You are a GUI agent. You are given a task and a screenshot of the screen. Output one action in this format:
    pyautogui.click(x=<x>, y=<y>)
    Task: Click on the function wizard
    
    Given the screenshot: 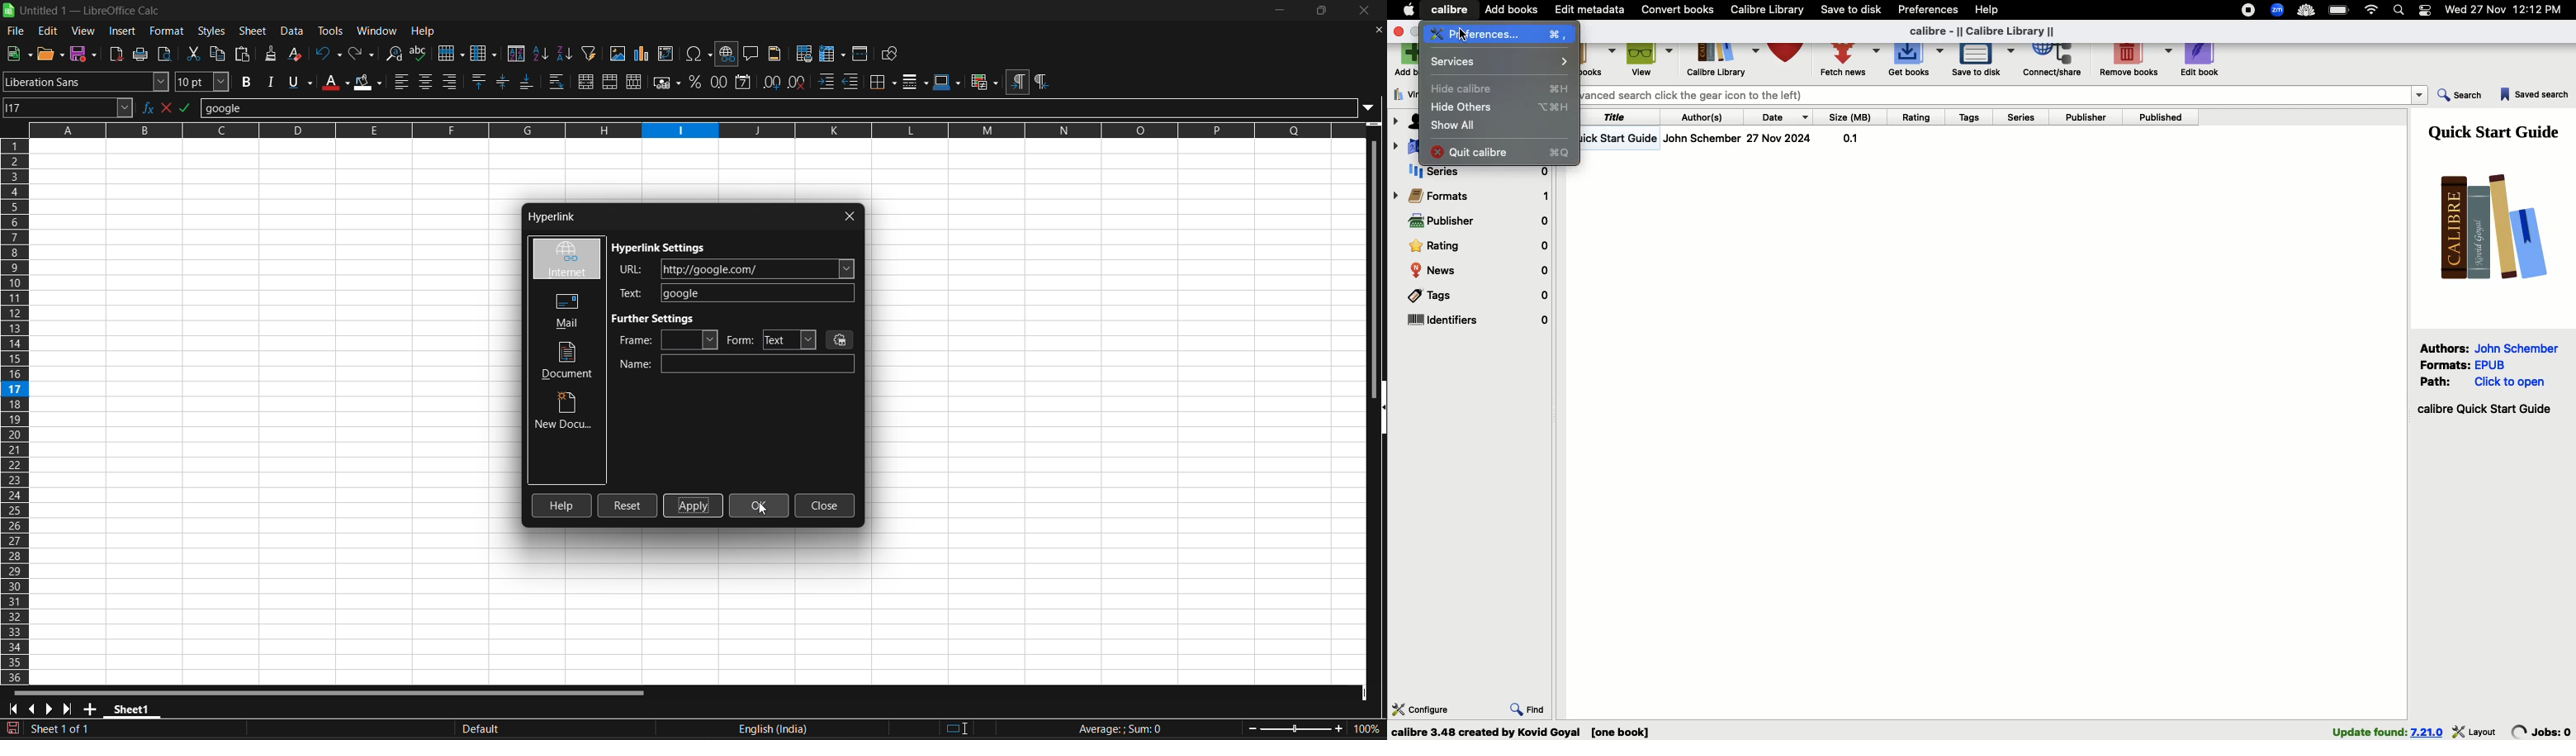 What is the action you would take?
    pyautogui.click(x=149, y=108)
    